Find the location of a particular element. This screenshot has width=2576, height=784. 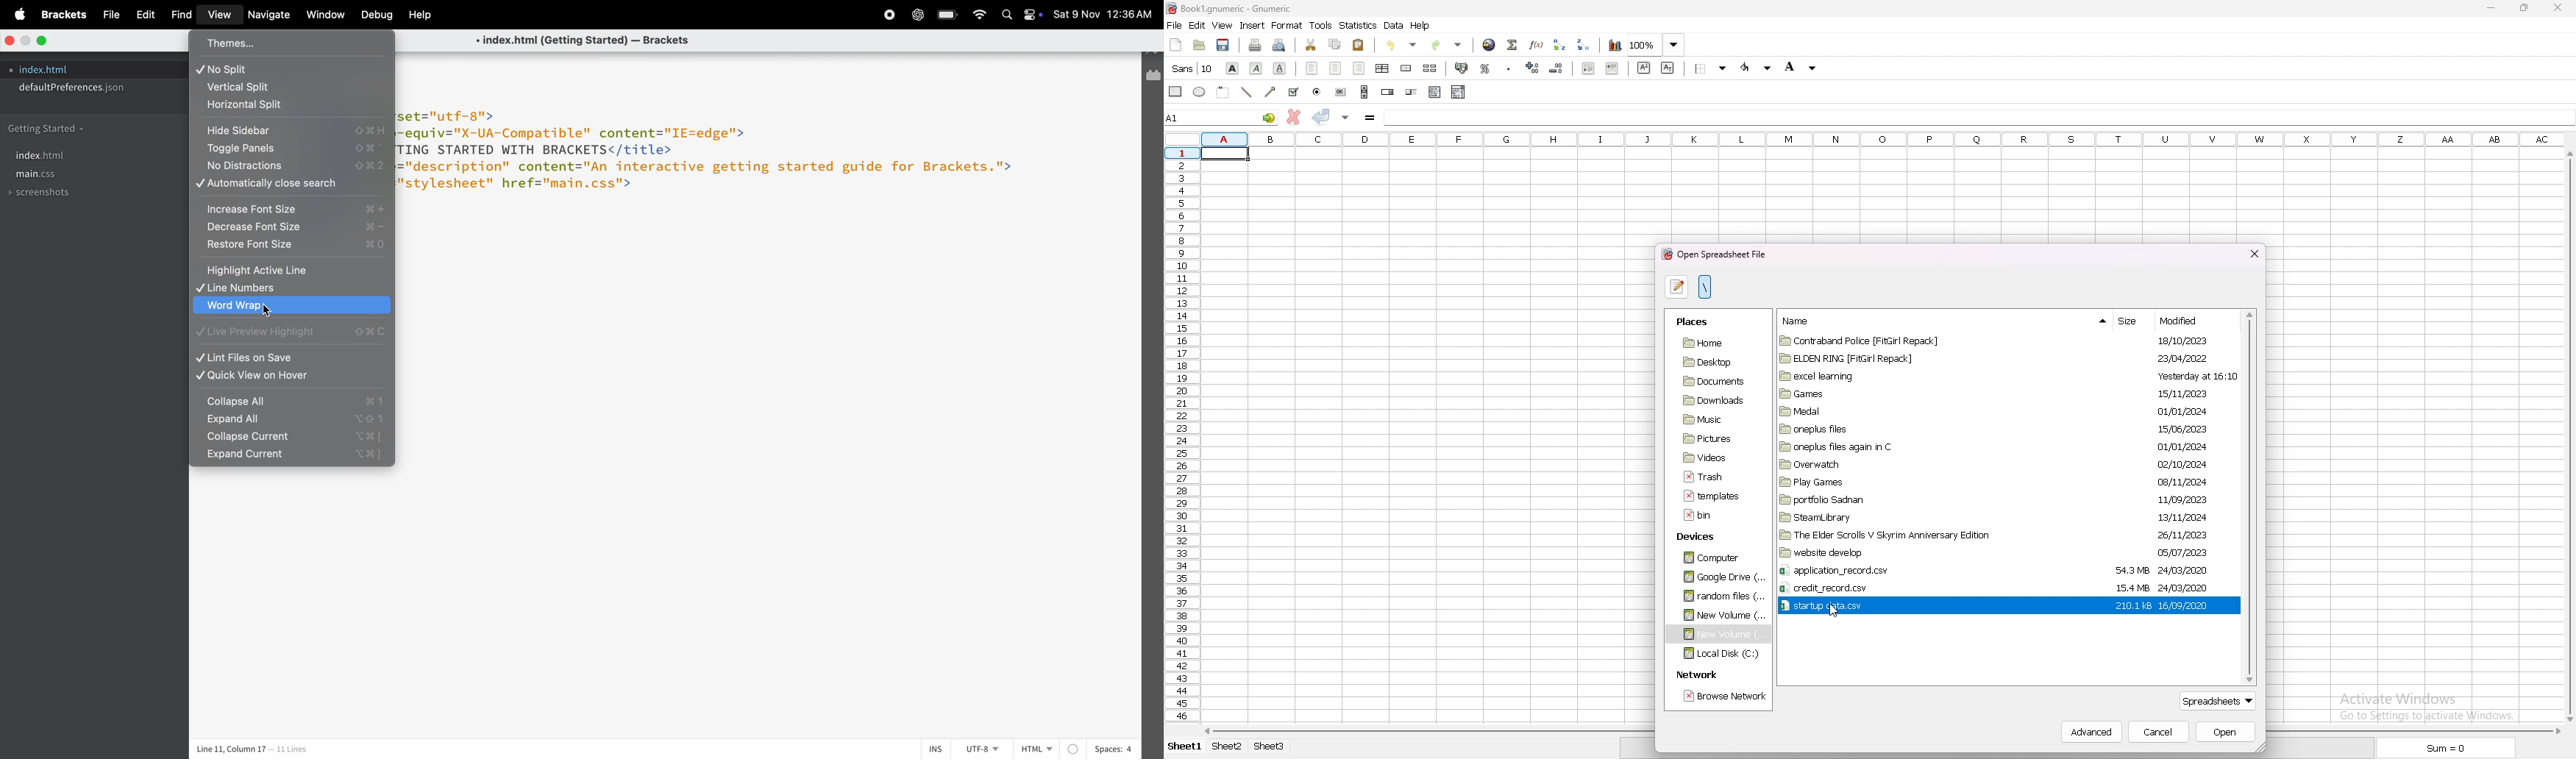

edit is located at coordinates (144, 14).